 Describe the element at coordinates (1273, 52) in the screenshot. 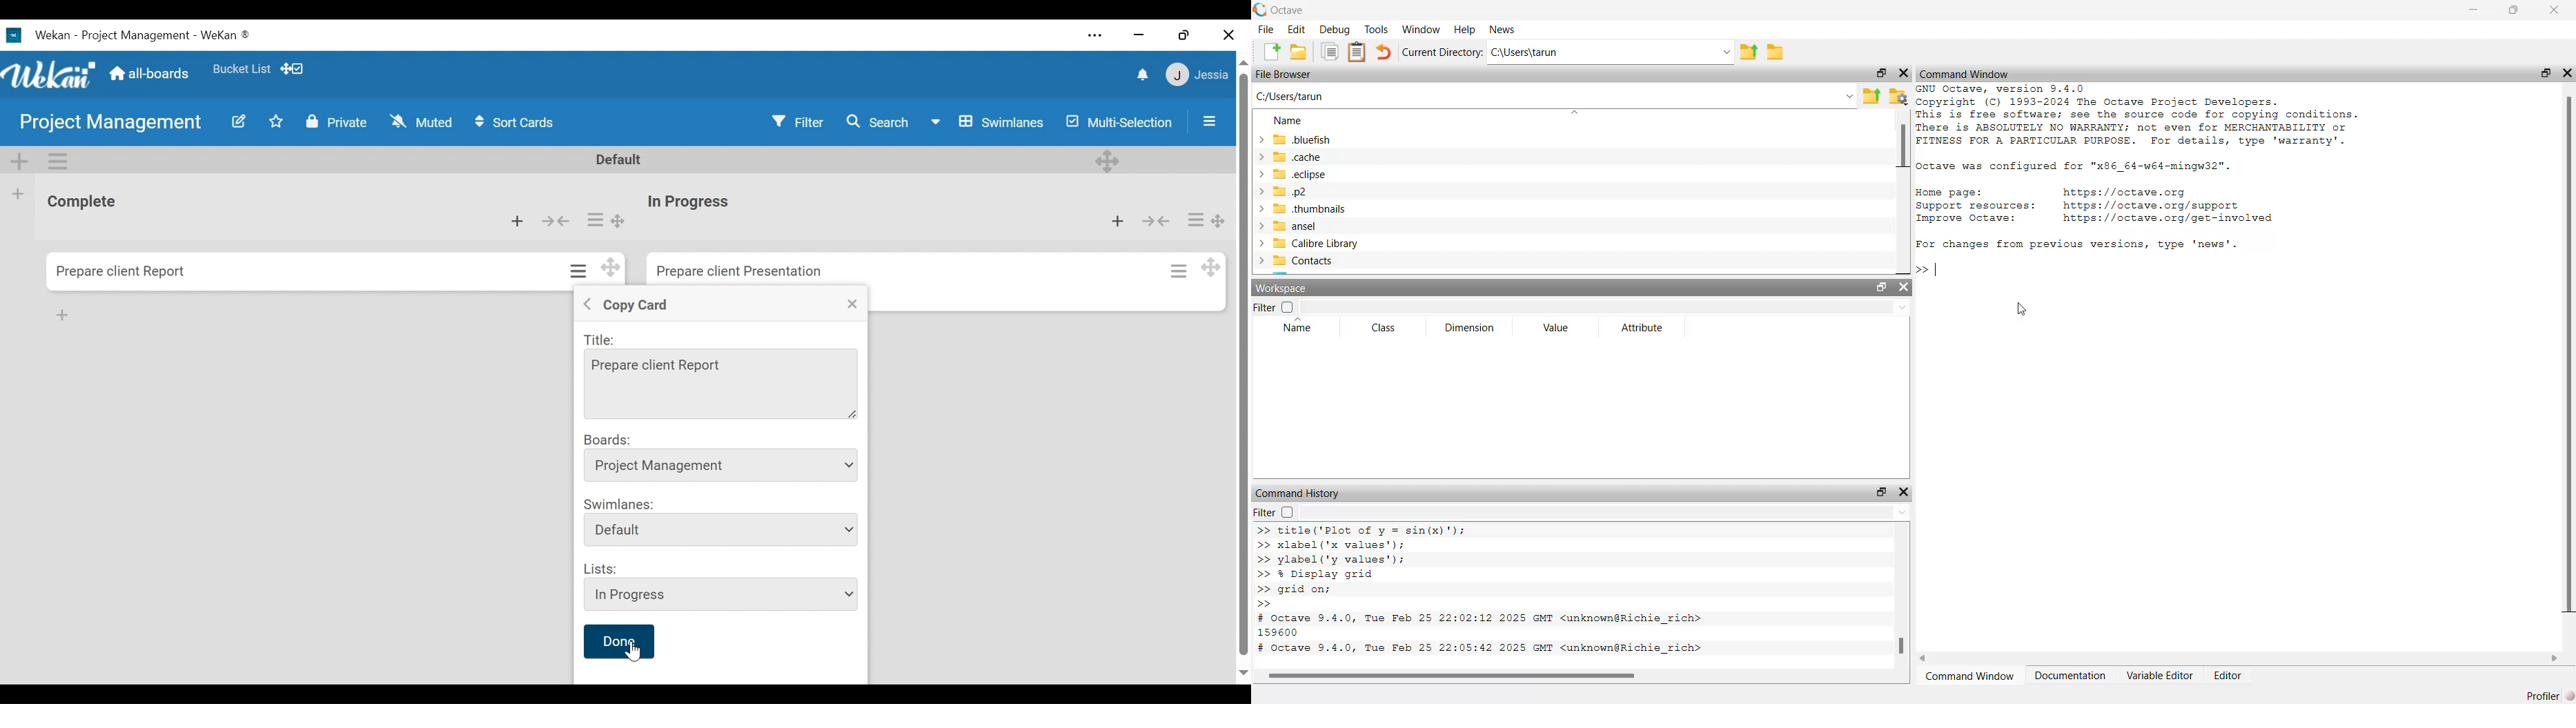

I see `Create new` at that location.